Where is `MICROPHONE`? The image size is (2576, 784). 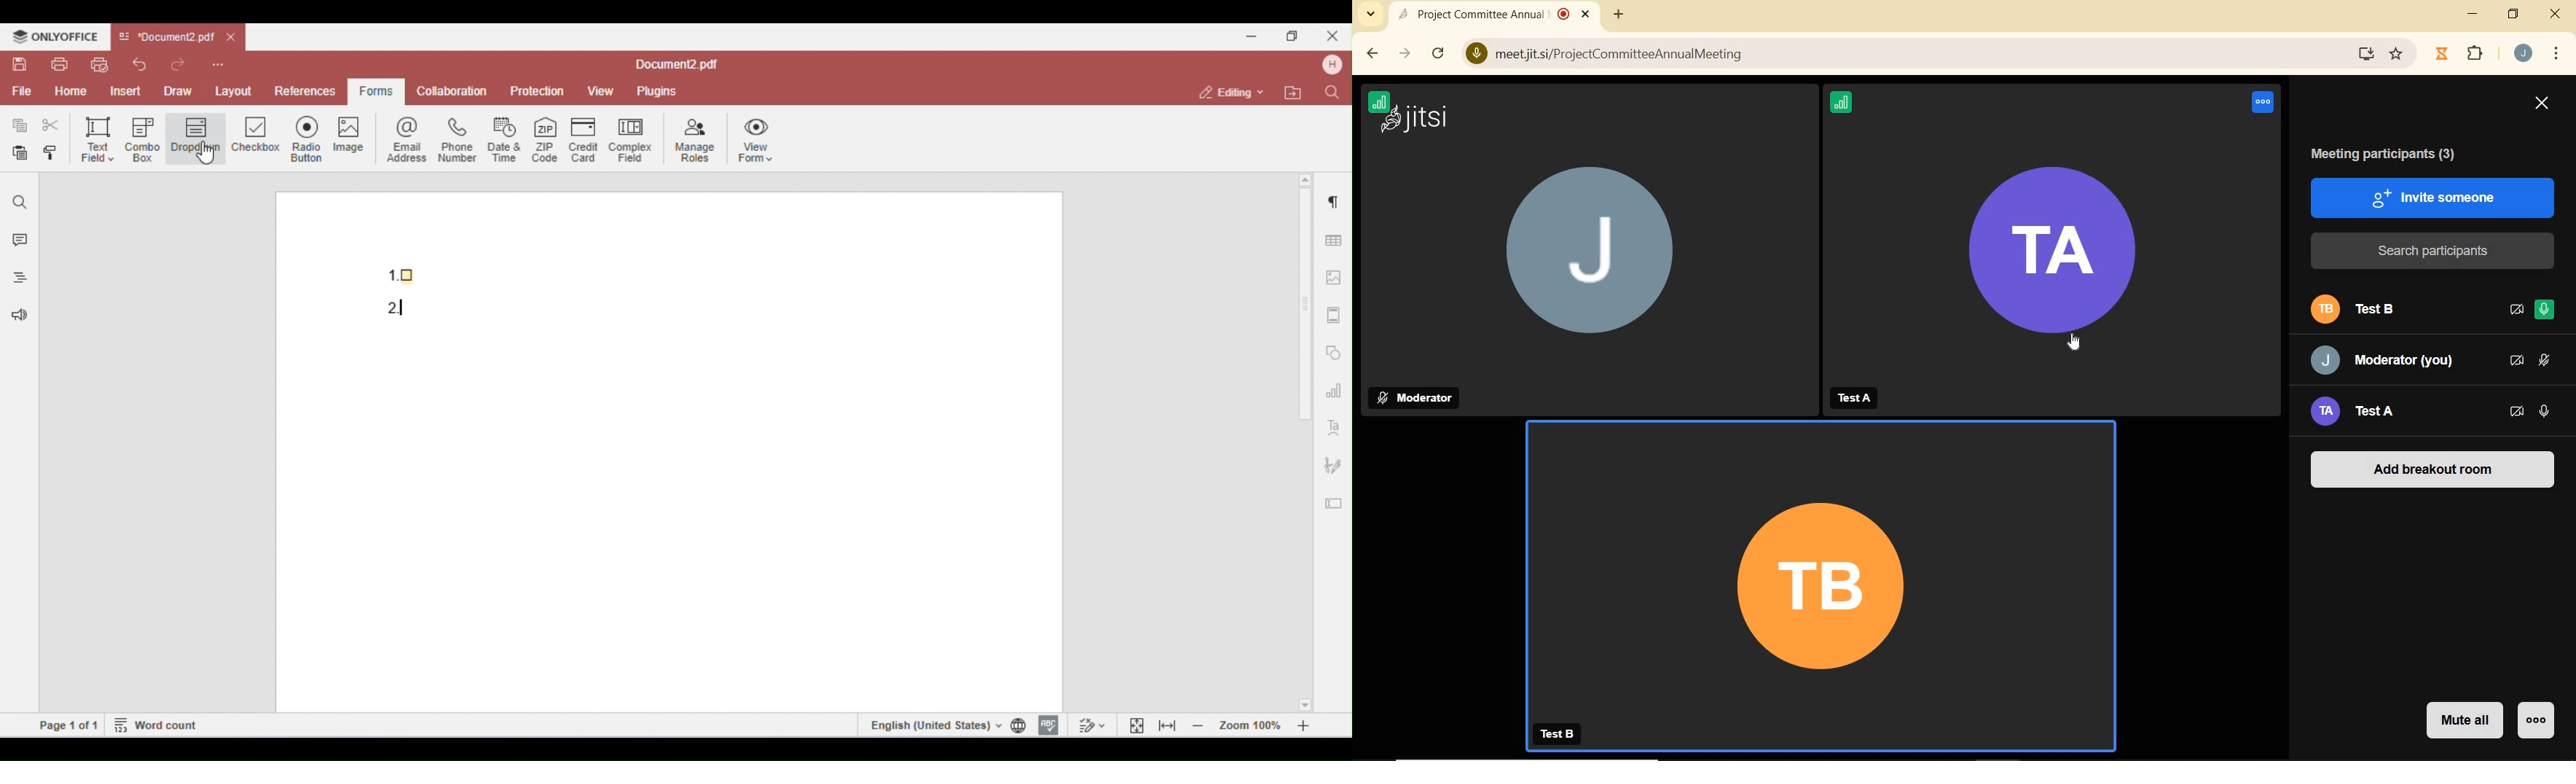 MICROPHONE is located at coordinates (2545, 412).